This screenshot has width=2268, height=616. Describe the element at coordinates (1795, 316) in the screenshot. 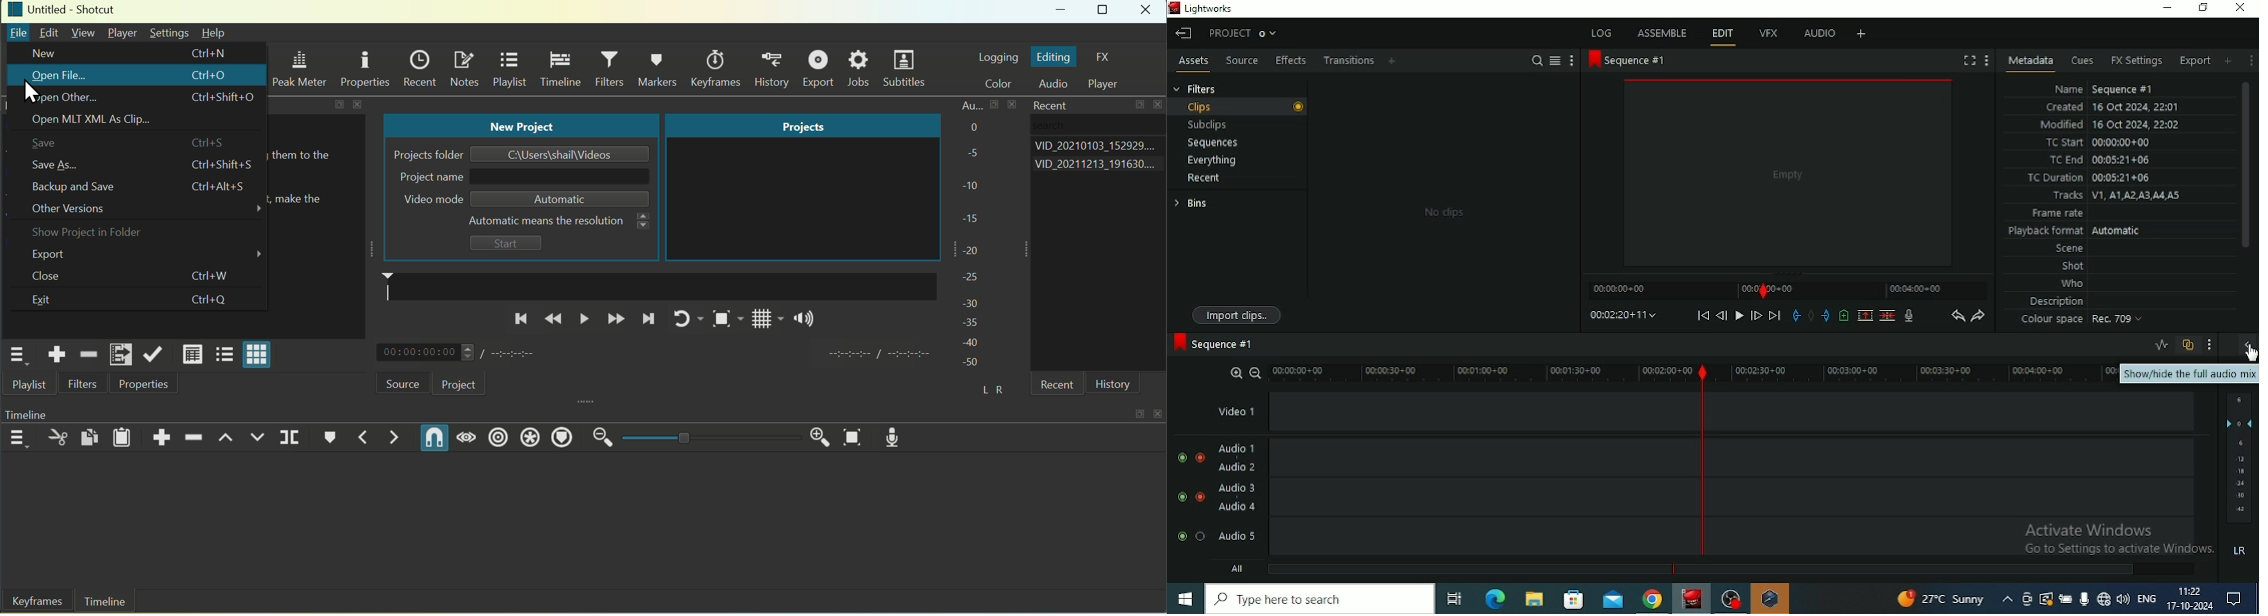

I see `Add an 'in' mark at the current position` at that location.